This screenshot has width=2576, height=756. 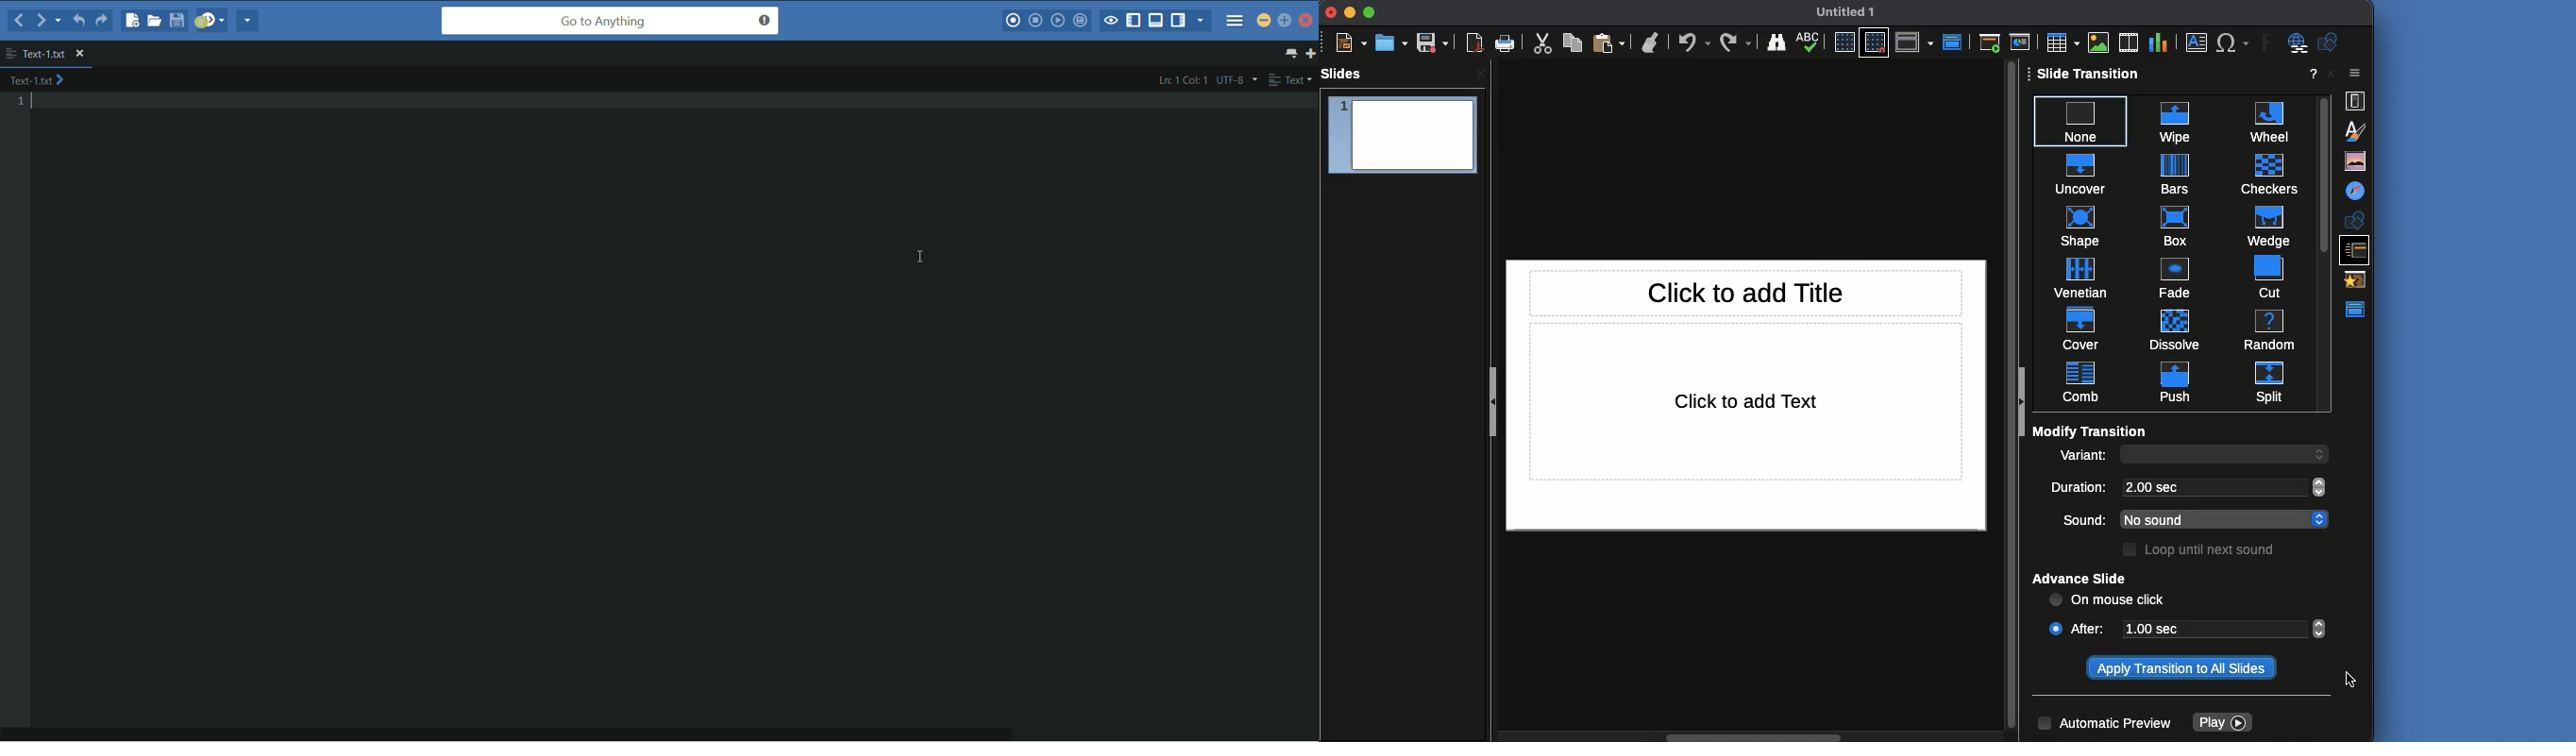 I want to click on Copy, so click(x=1573, y=43).